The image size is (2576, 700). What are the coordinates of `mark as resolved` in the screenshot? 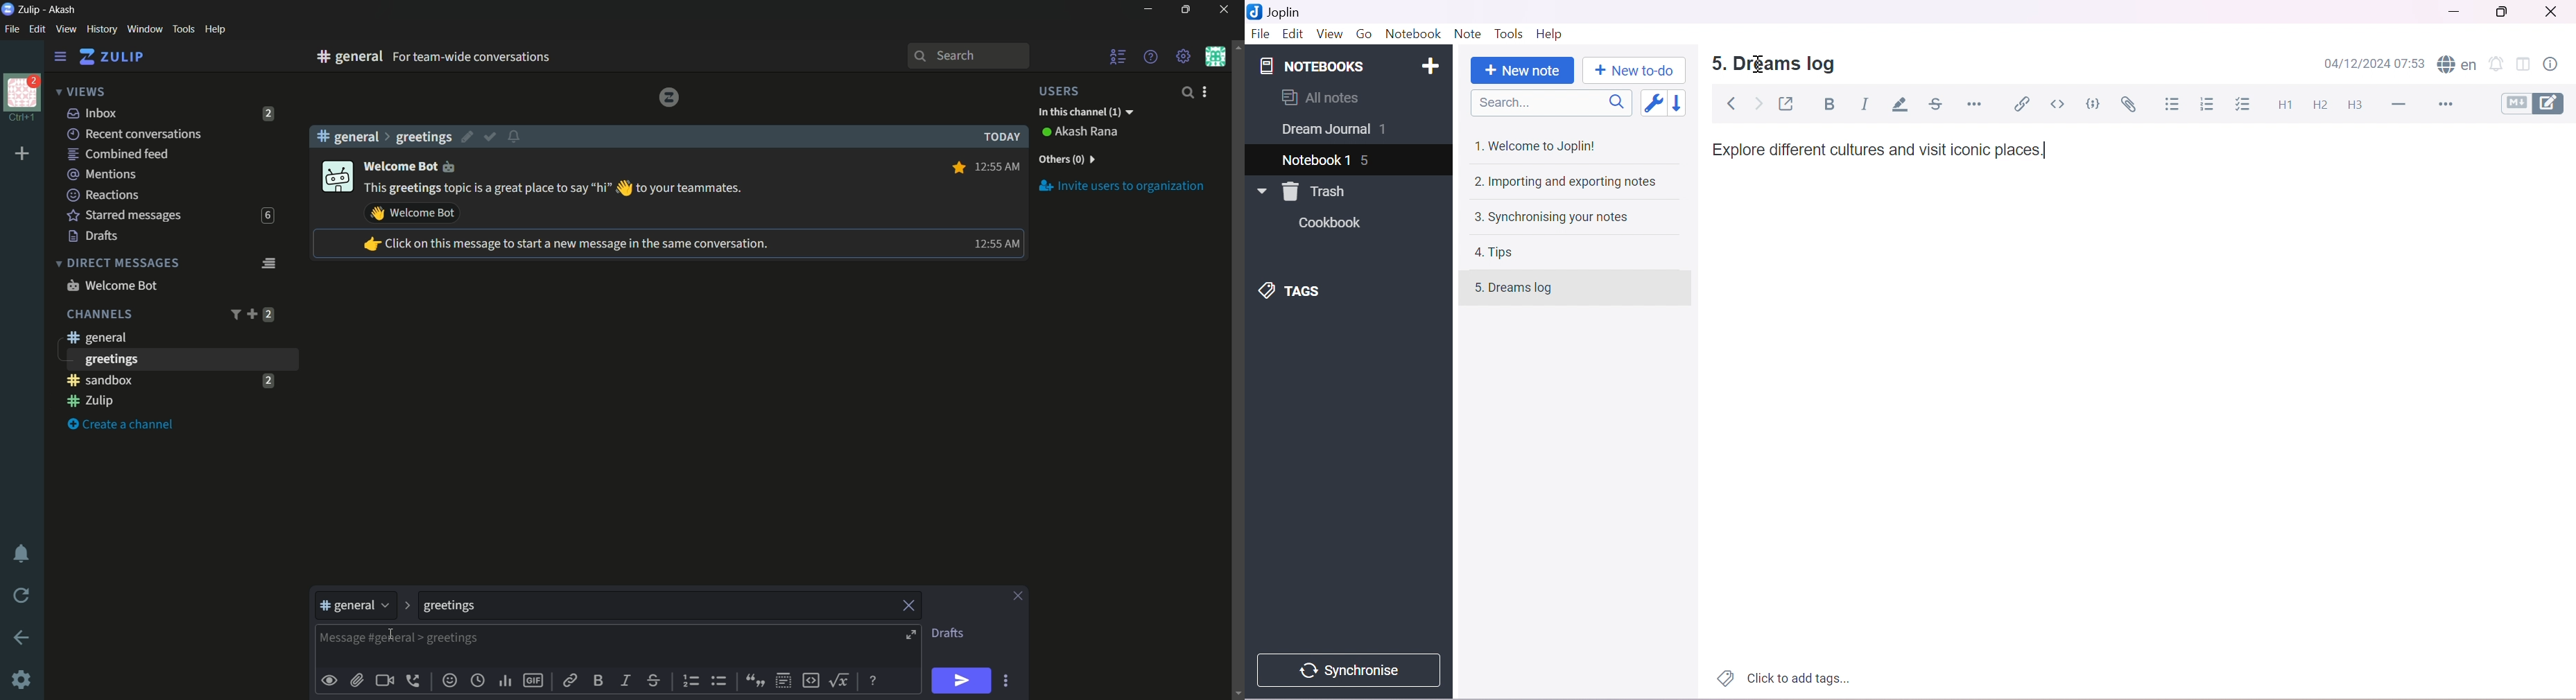 It's located at (492, 137).